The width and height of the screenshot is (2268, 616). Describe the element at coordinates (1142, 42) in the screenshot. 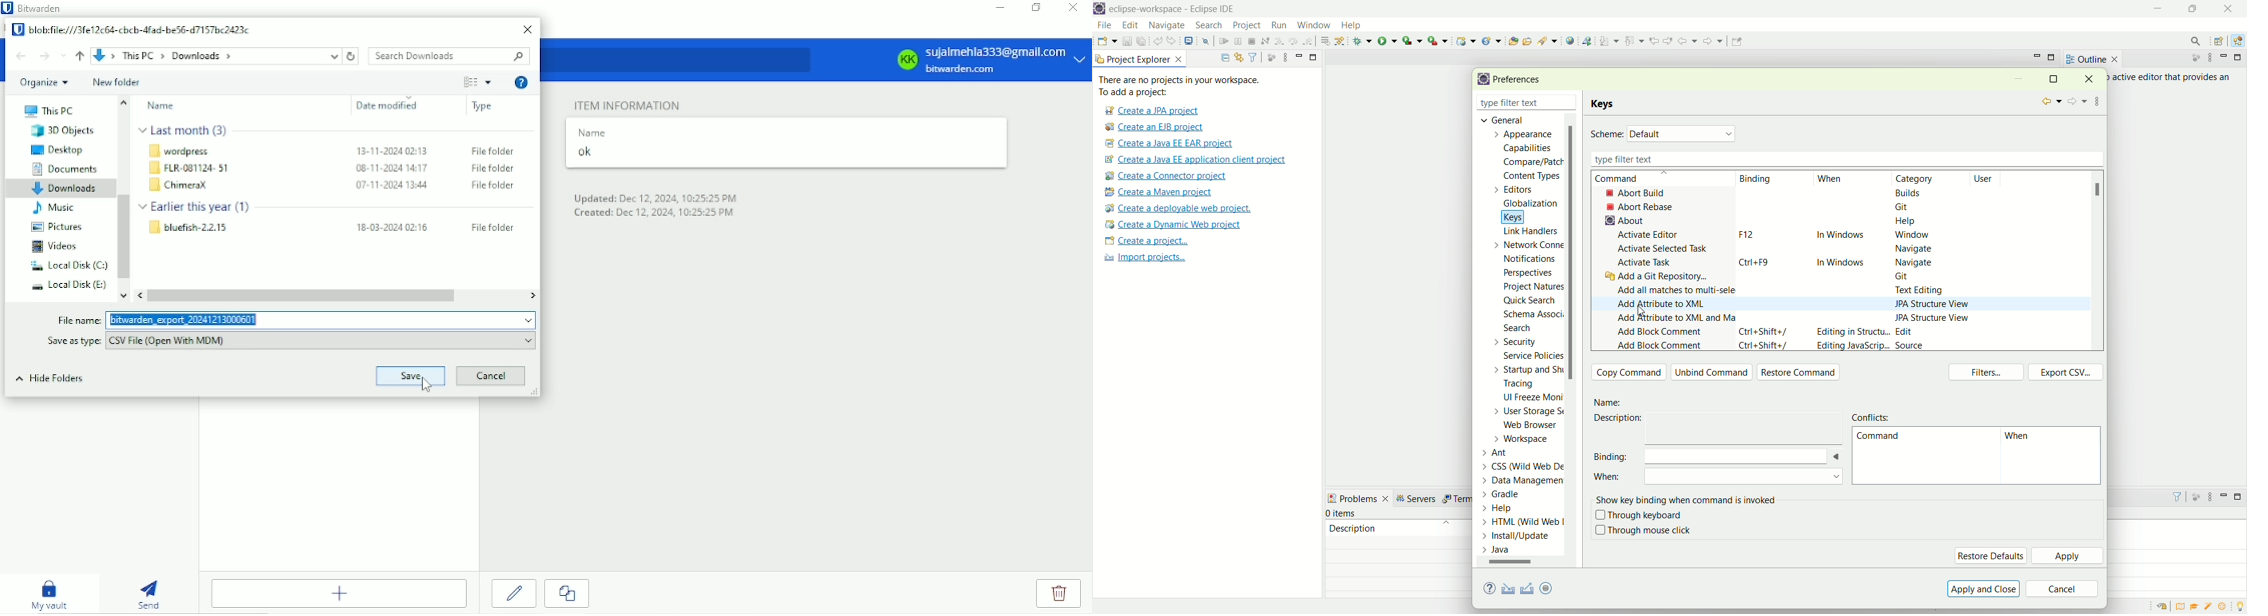

I see `save all` at that location.